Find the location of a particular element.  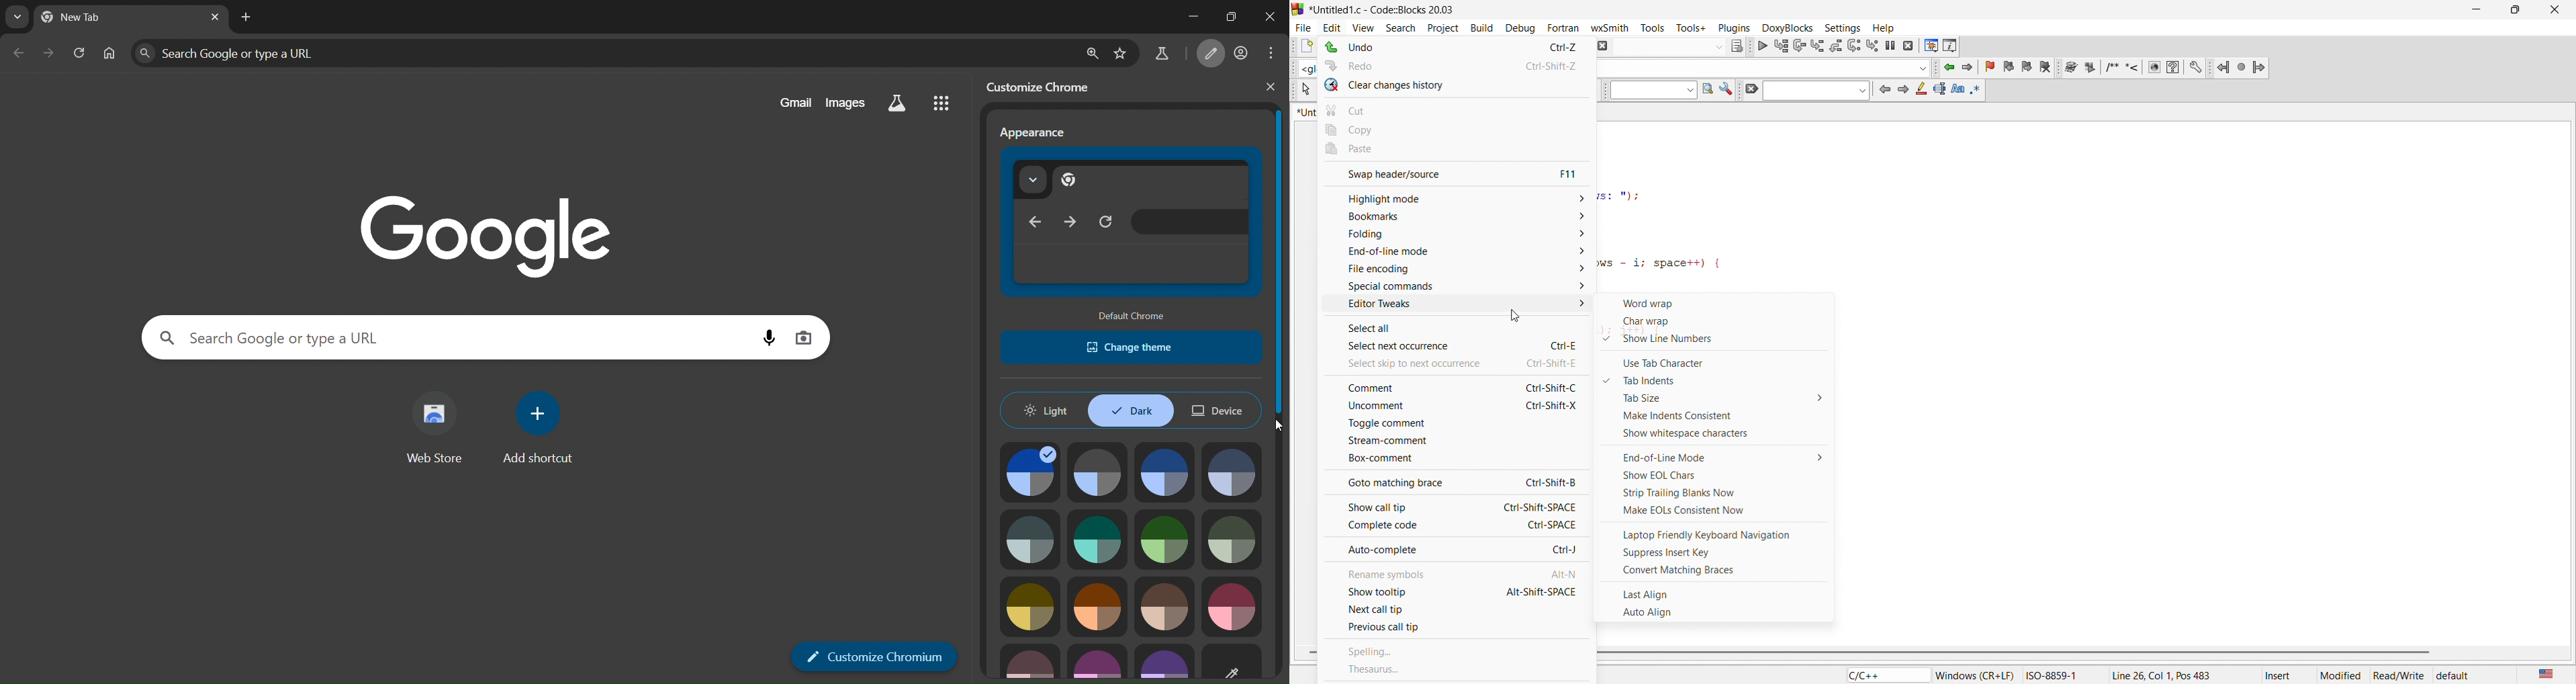

code editor is located at coordinates (1776, 205).